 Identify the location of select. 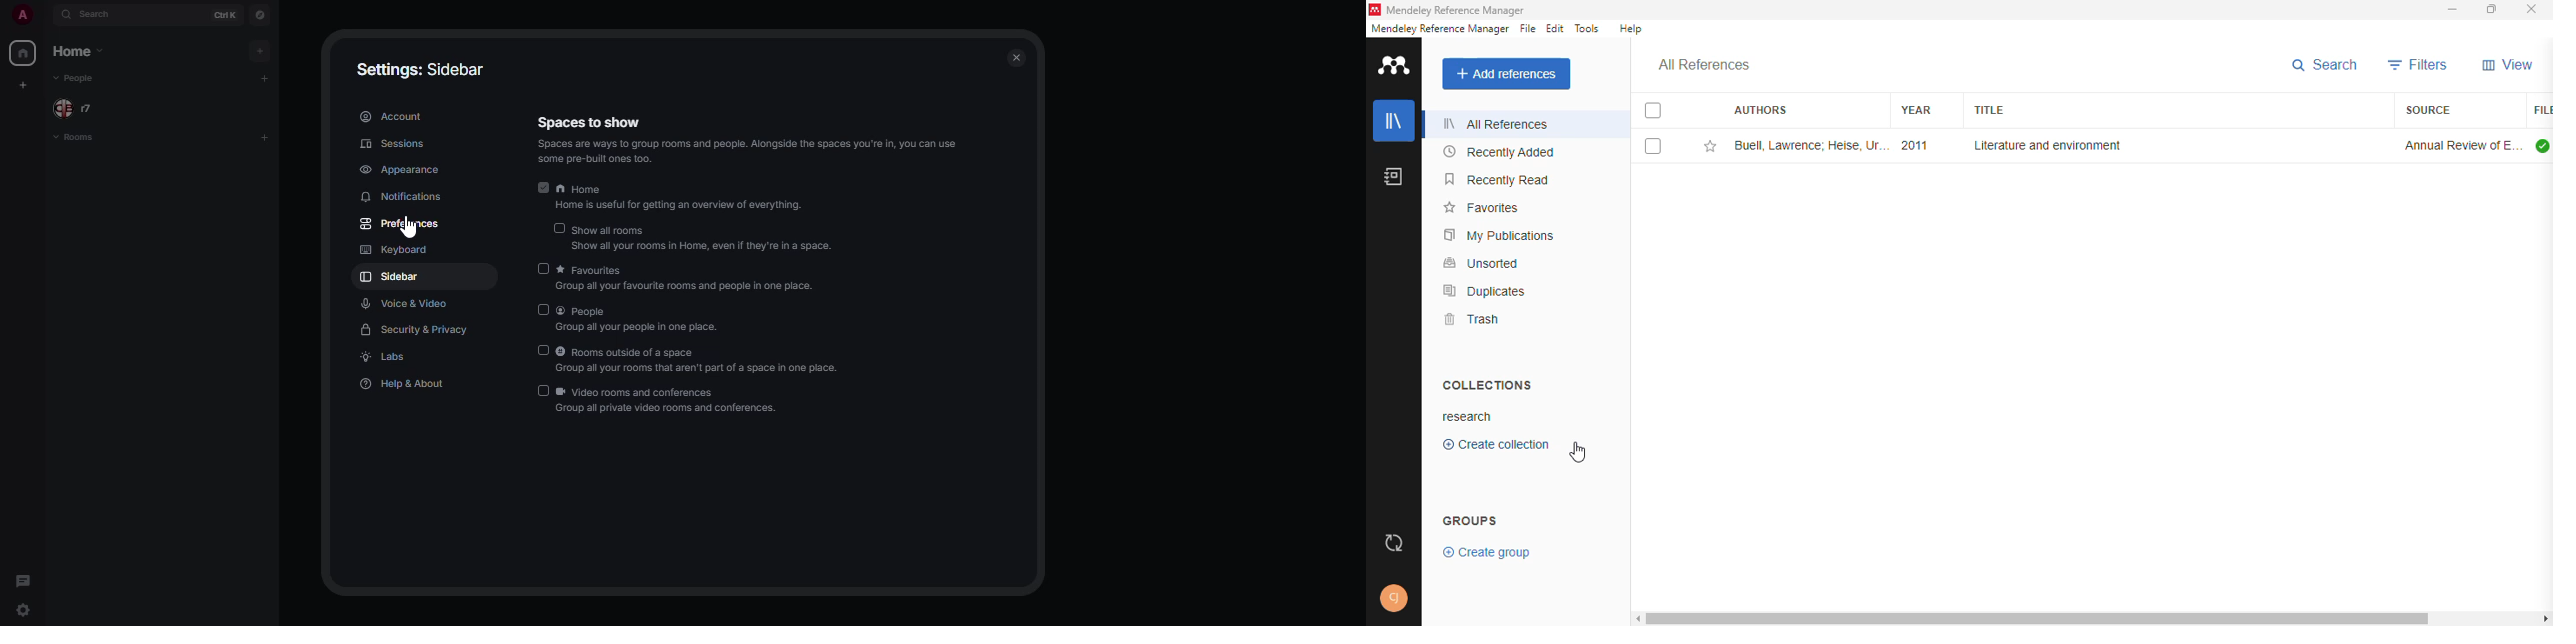
(1655, 147).